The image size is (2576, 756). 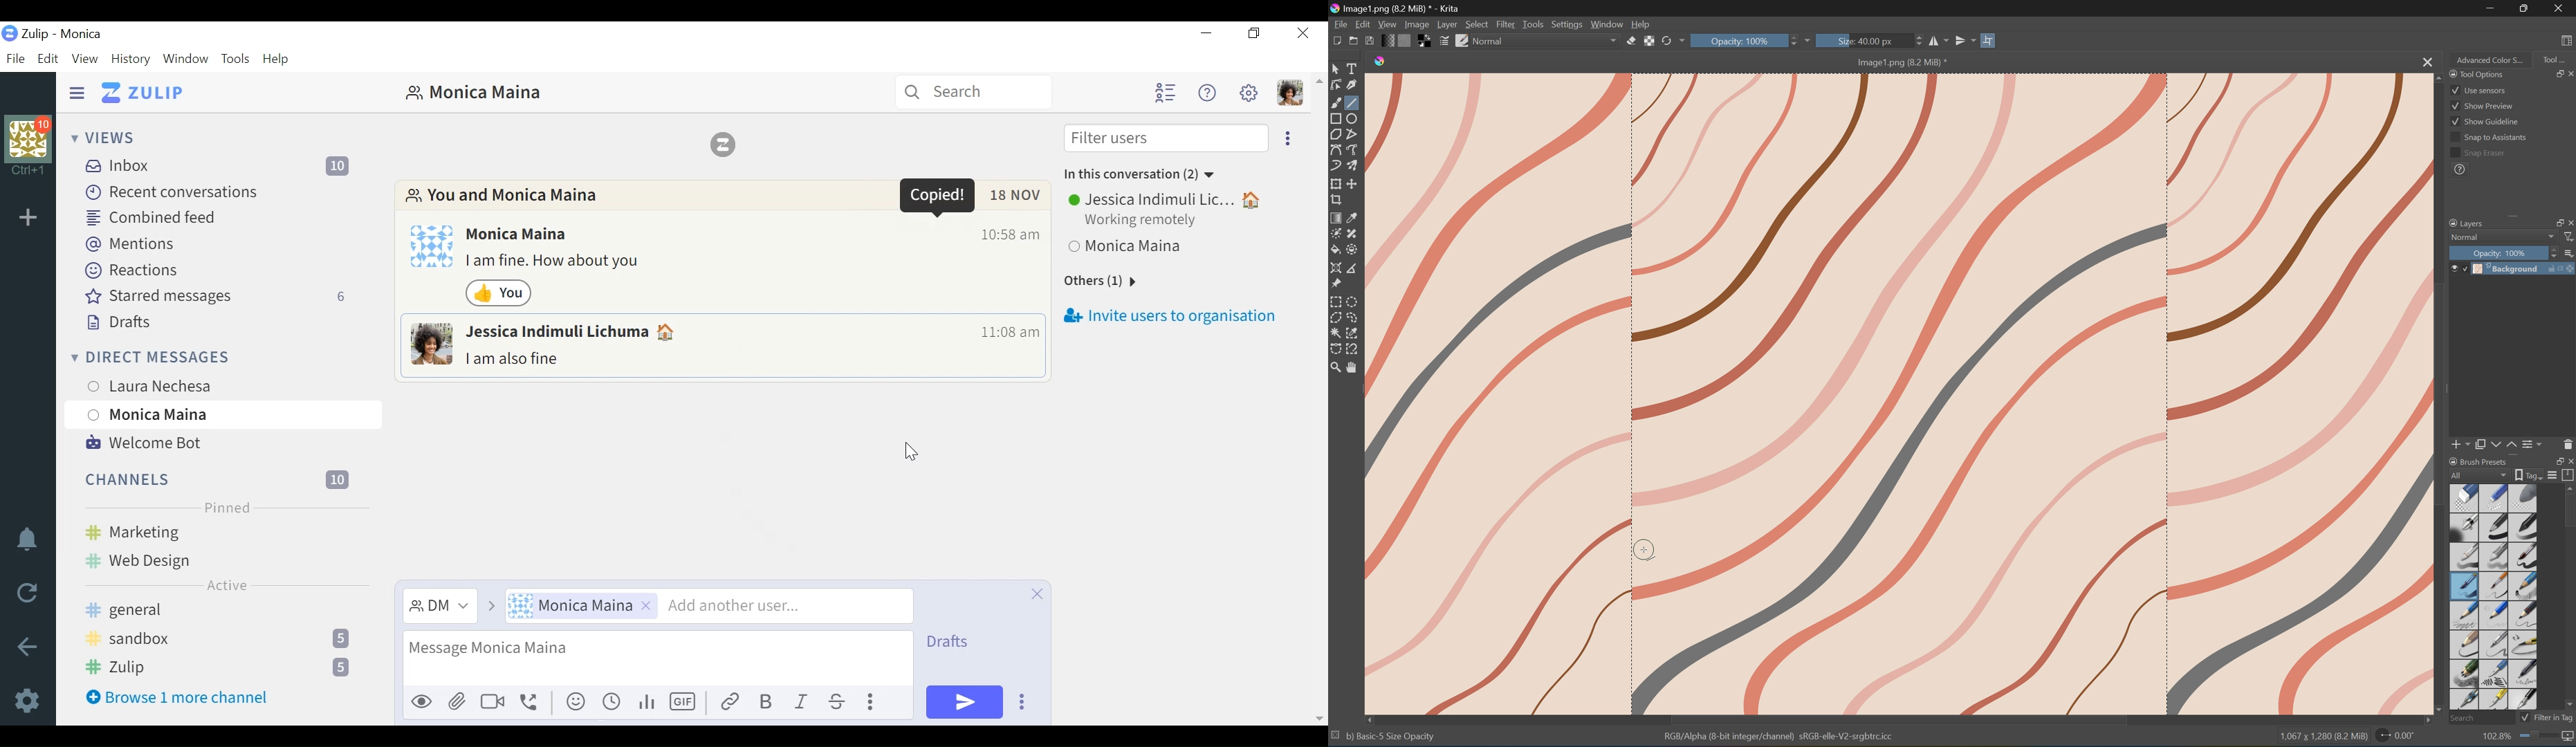 I want to click on close, so click(x=1034, y=595).